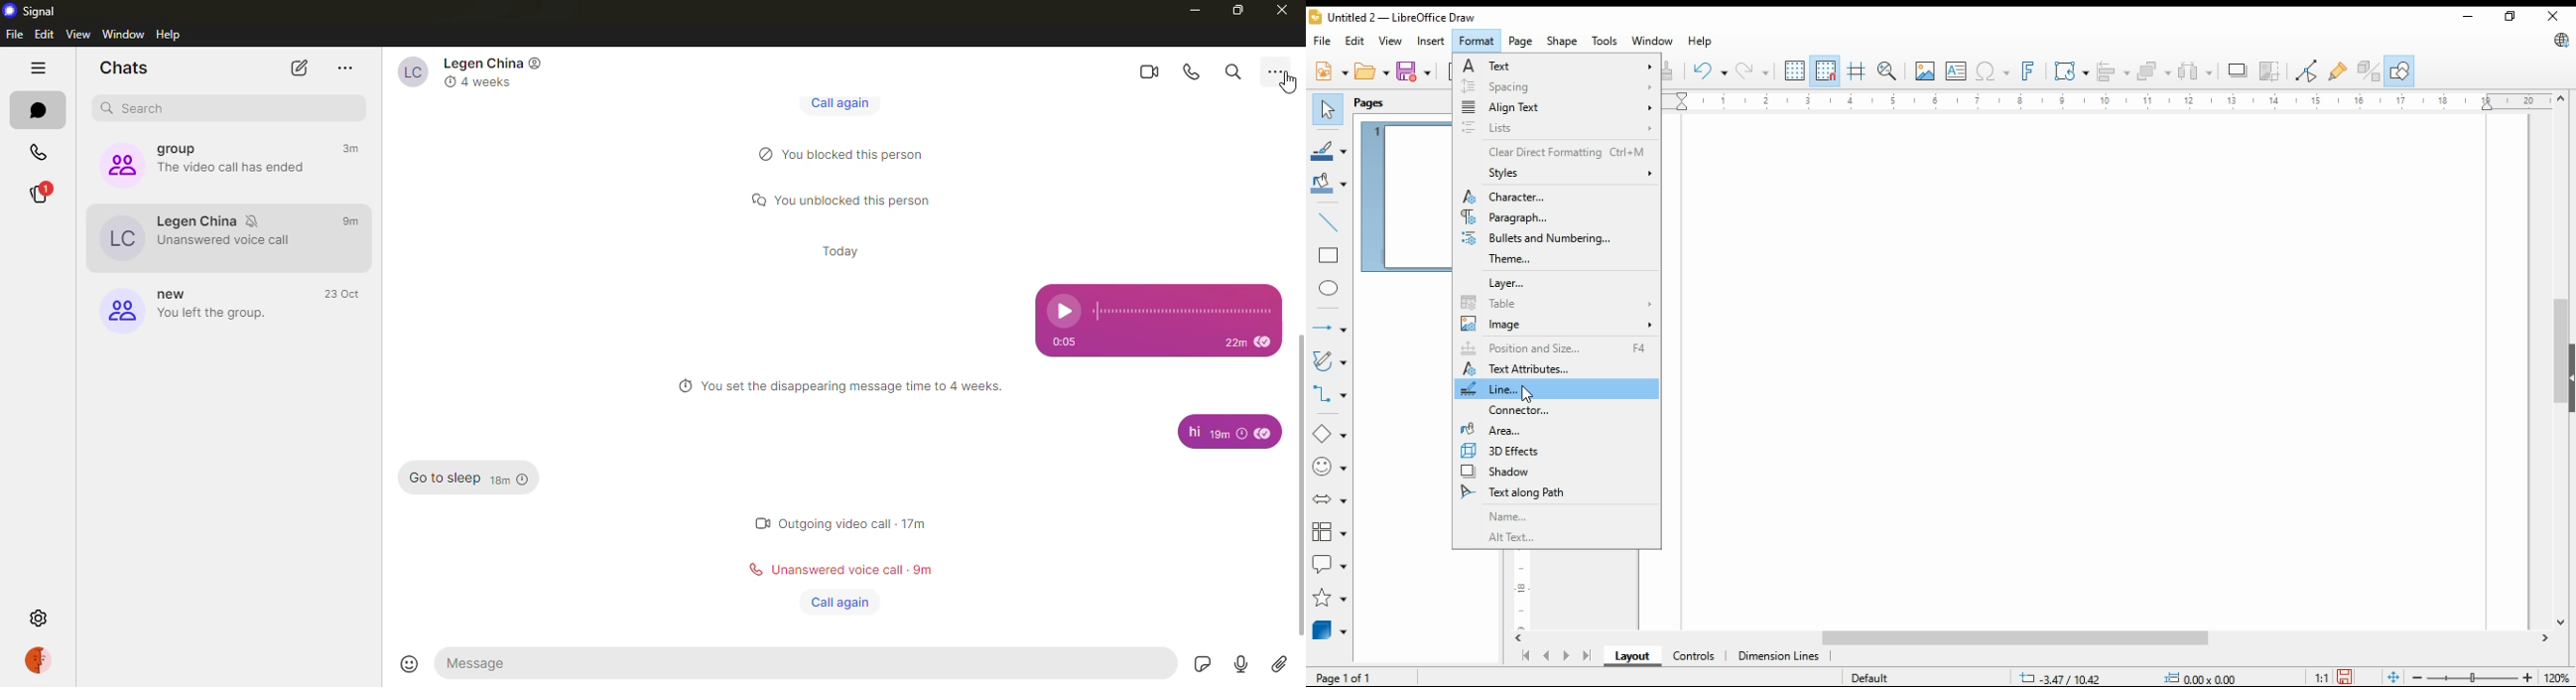 The image size is (2576, 700). I want to click on align objects, so click(2110, 69).